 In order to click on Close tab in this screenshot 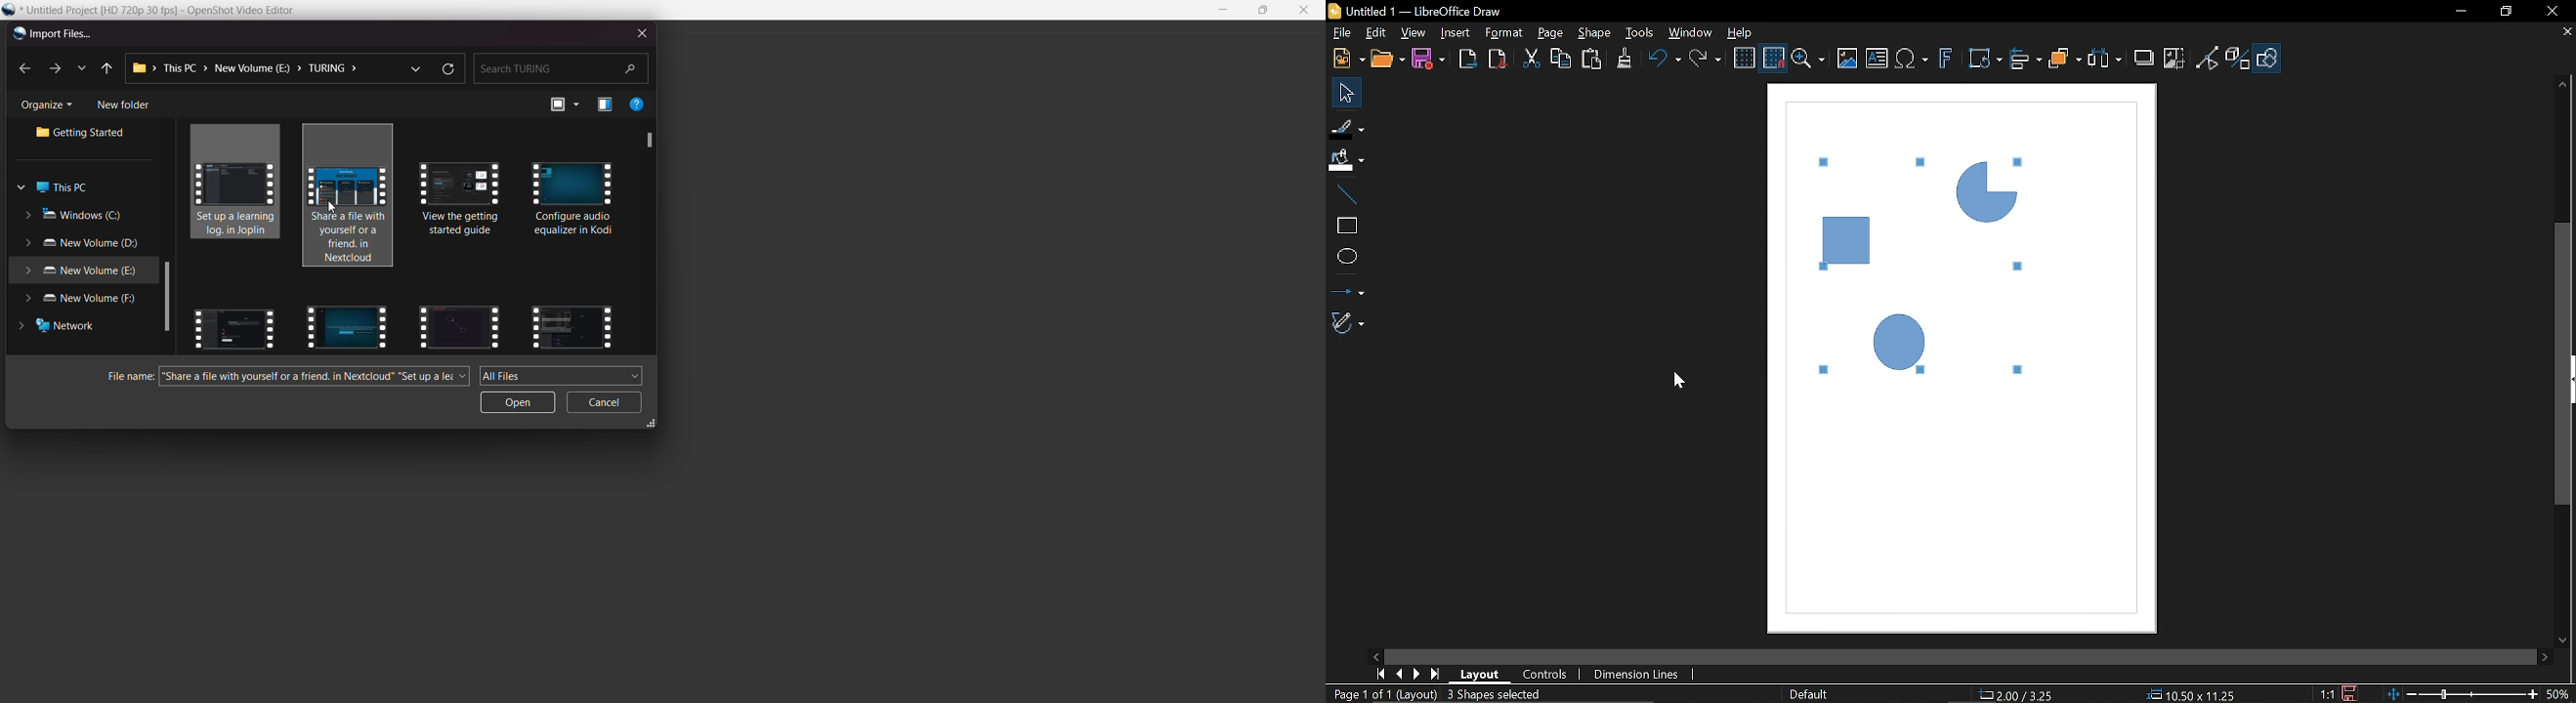, I will do `click(2566, 32)`.